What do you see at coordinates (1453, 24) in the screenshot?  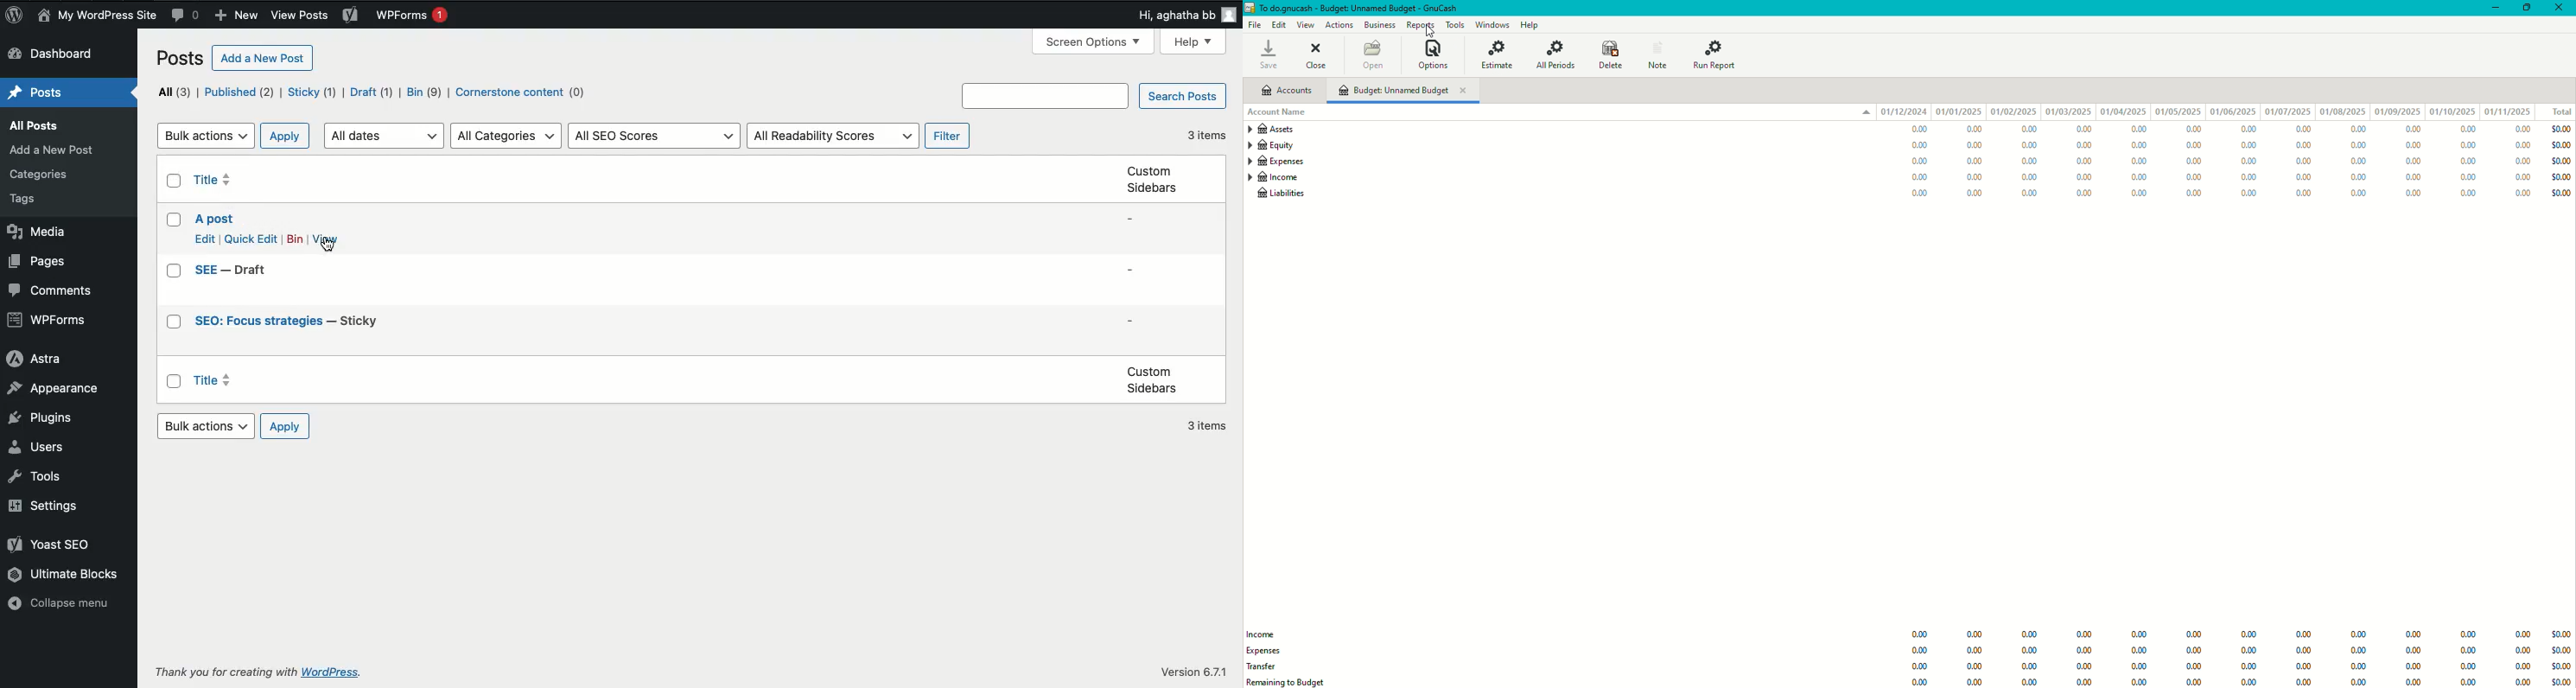 I see `Tools` at bounding box center [1453, 24].